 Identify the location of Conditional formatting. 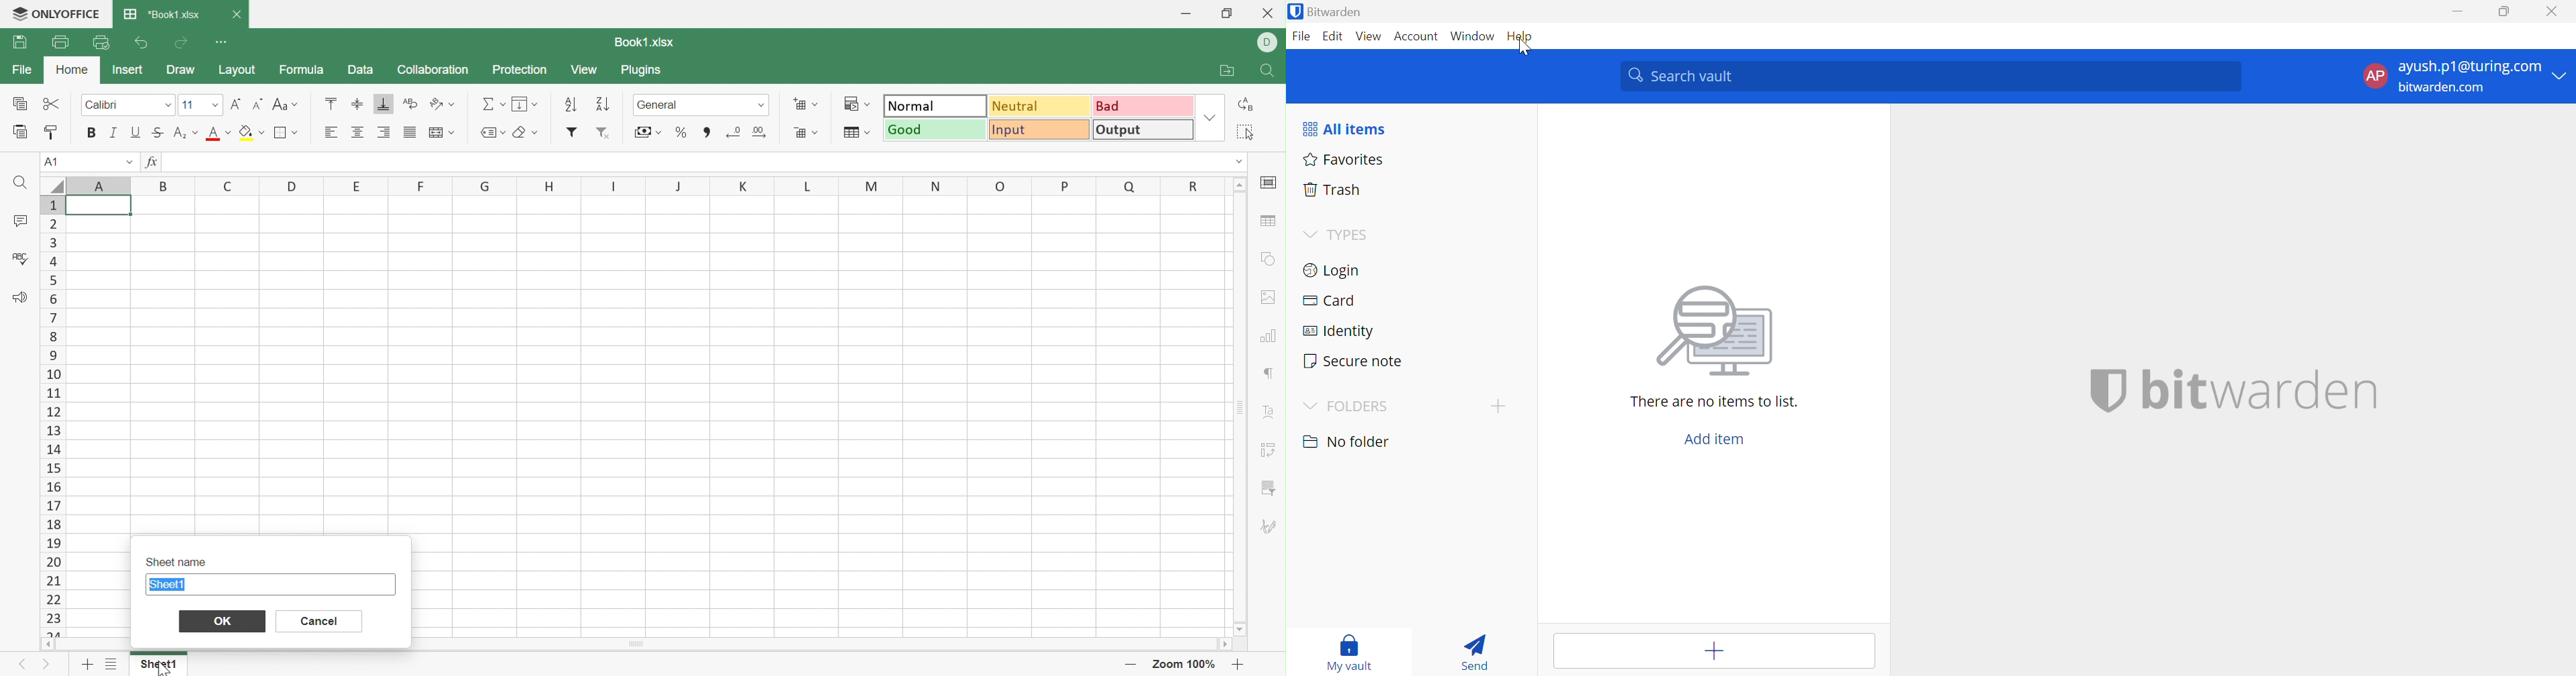
(856, 103).